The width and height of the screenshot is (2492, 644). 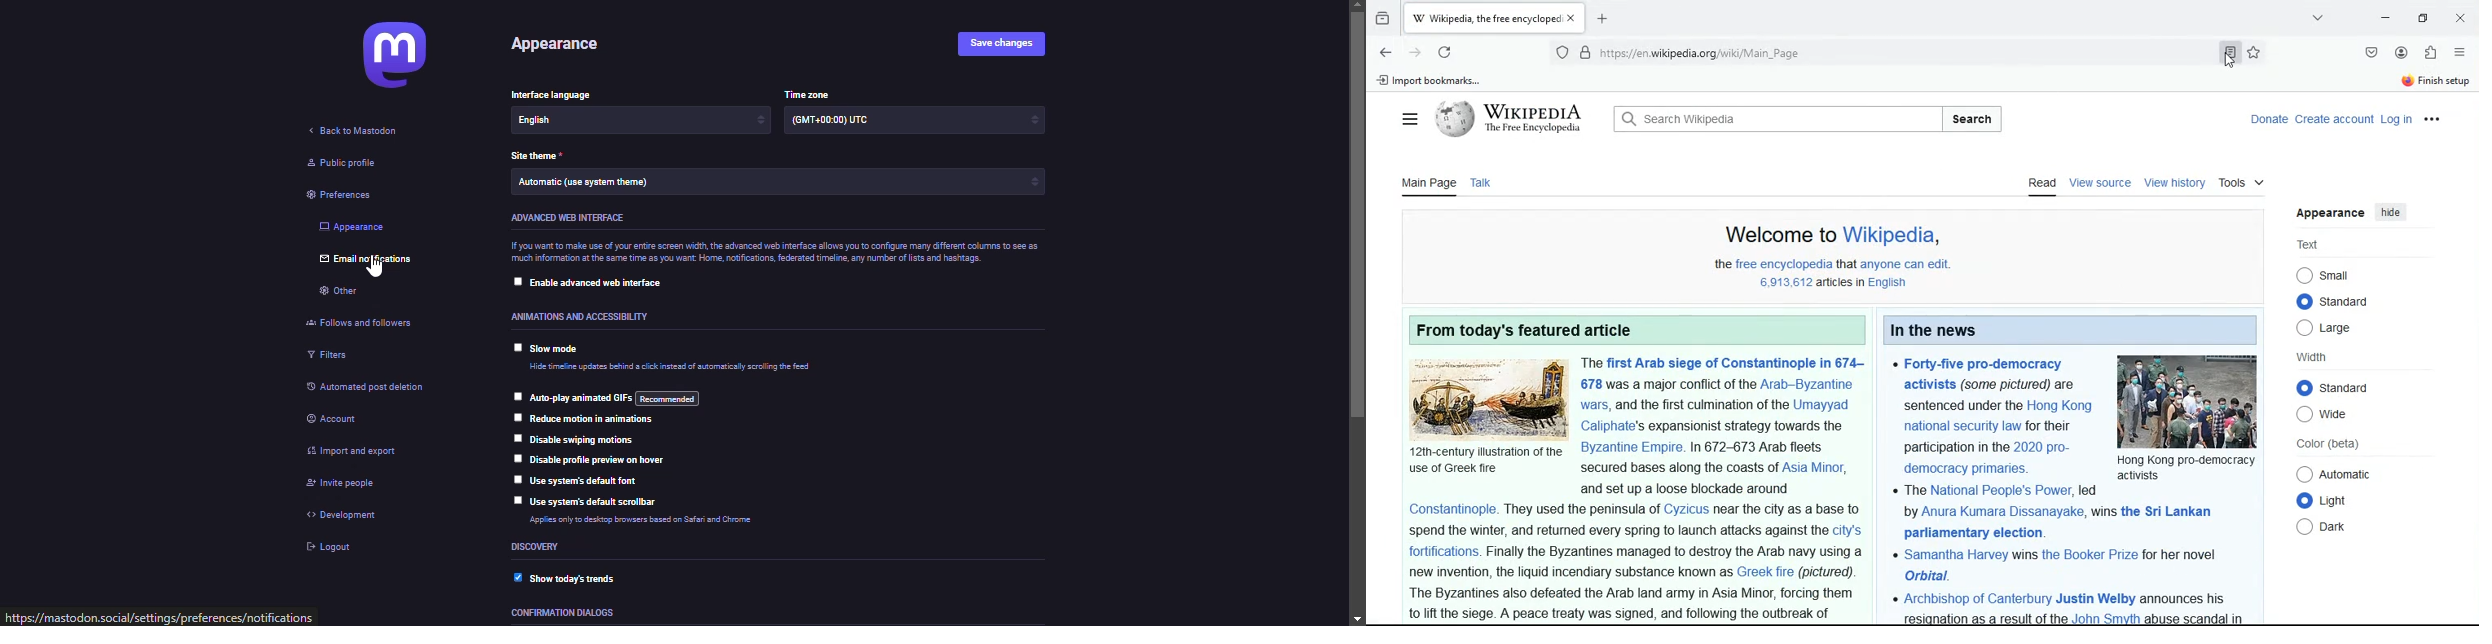 I want to click on text, so click(x=1728, y=425).